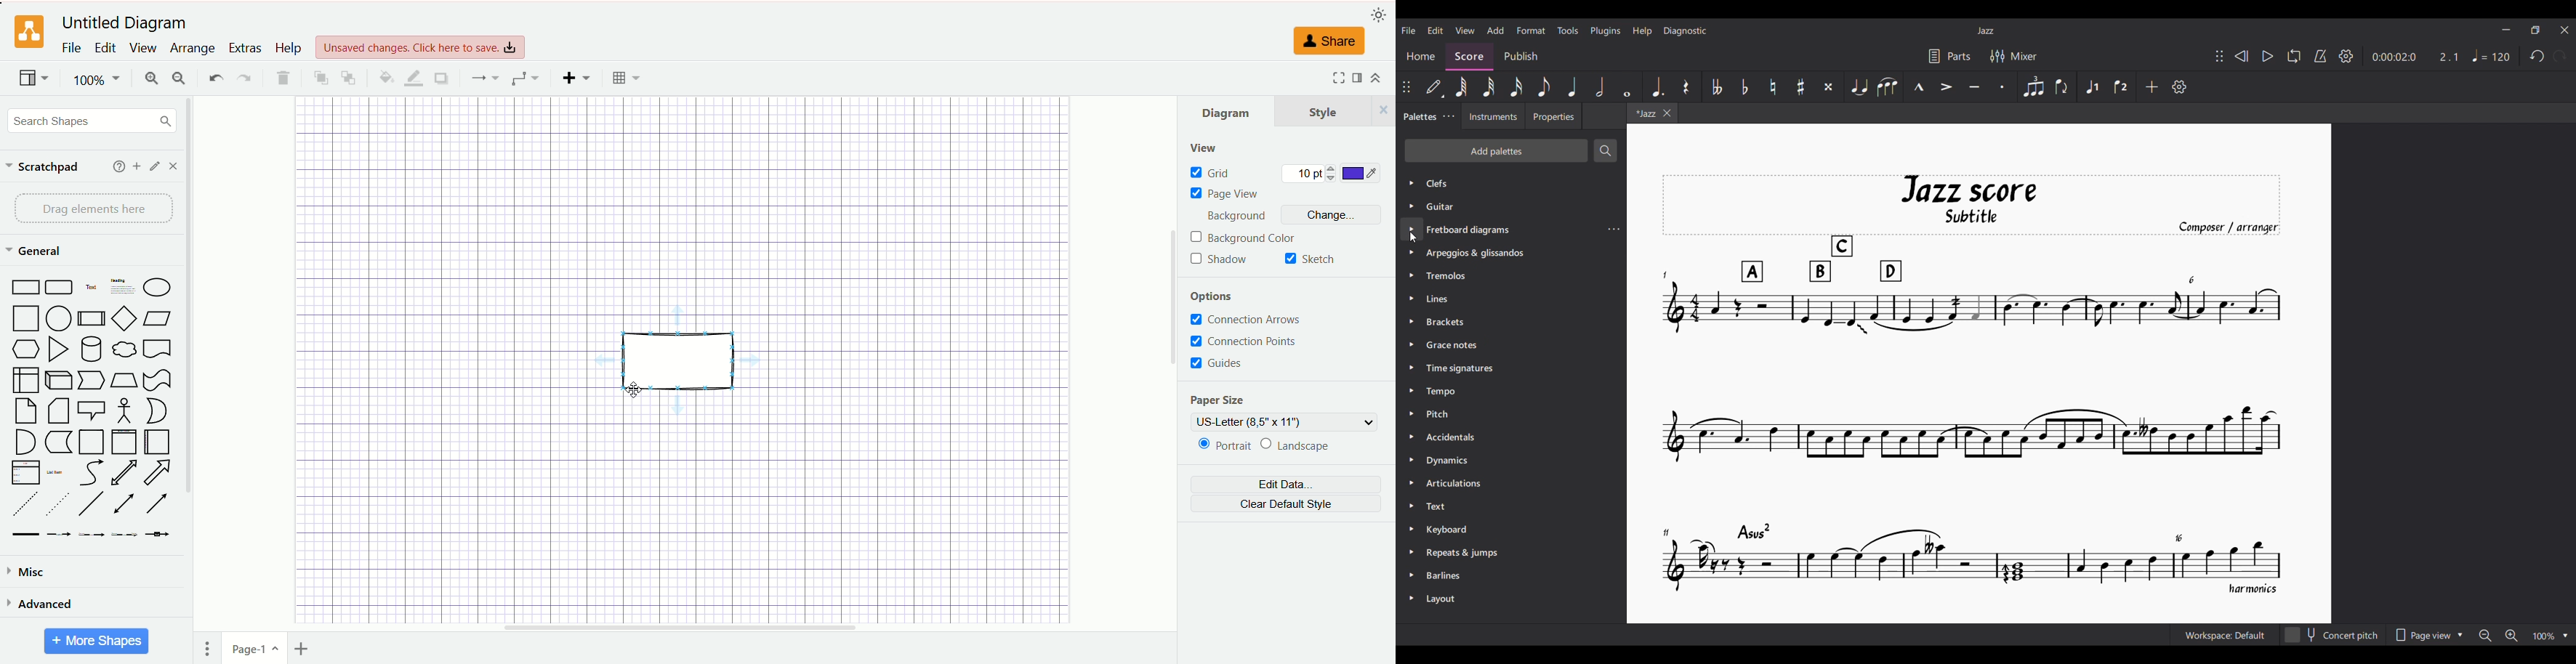 This screenshot has width=2576, height=672. I want to click on Show in smaller tab, so click(2536, 30).